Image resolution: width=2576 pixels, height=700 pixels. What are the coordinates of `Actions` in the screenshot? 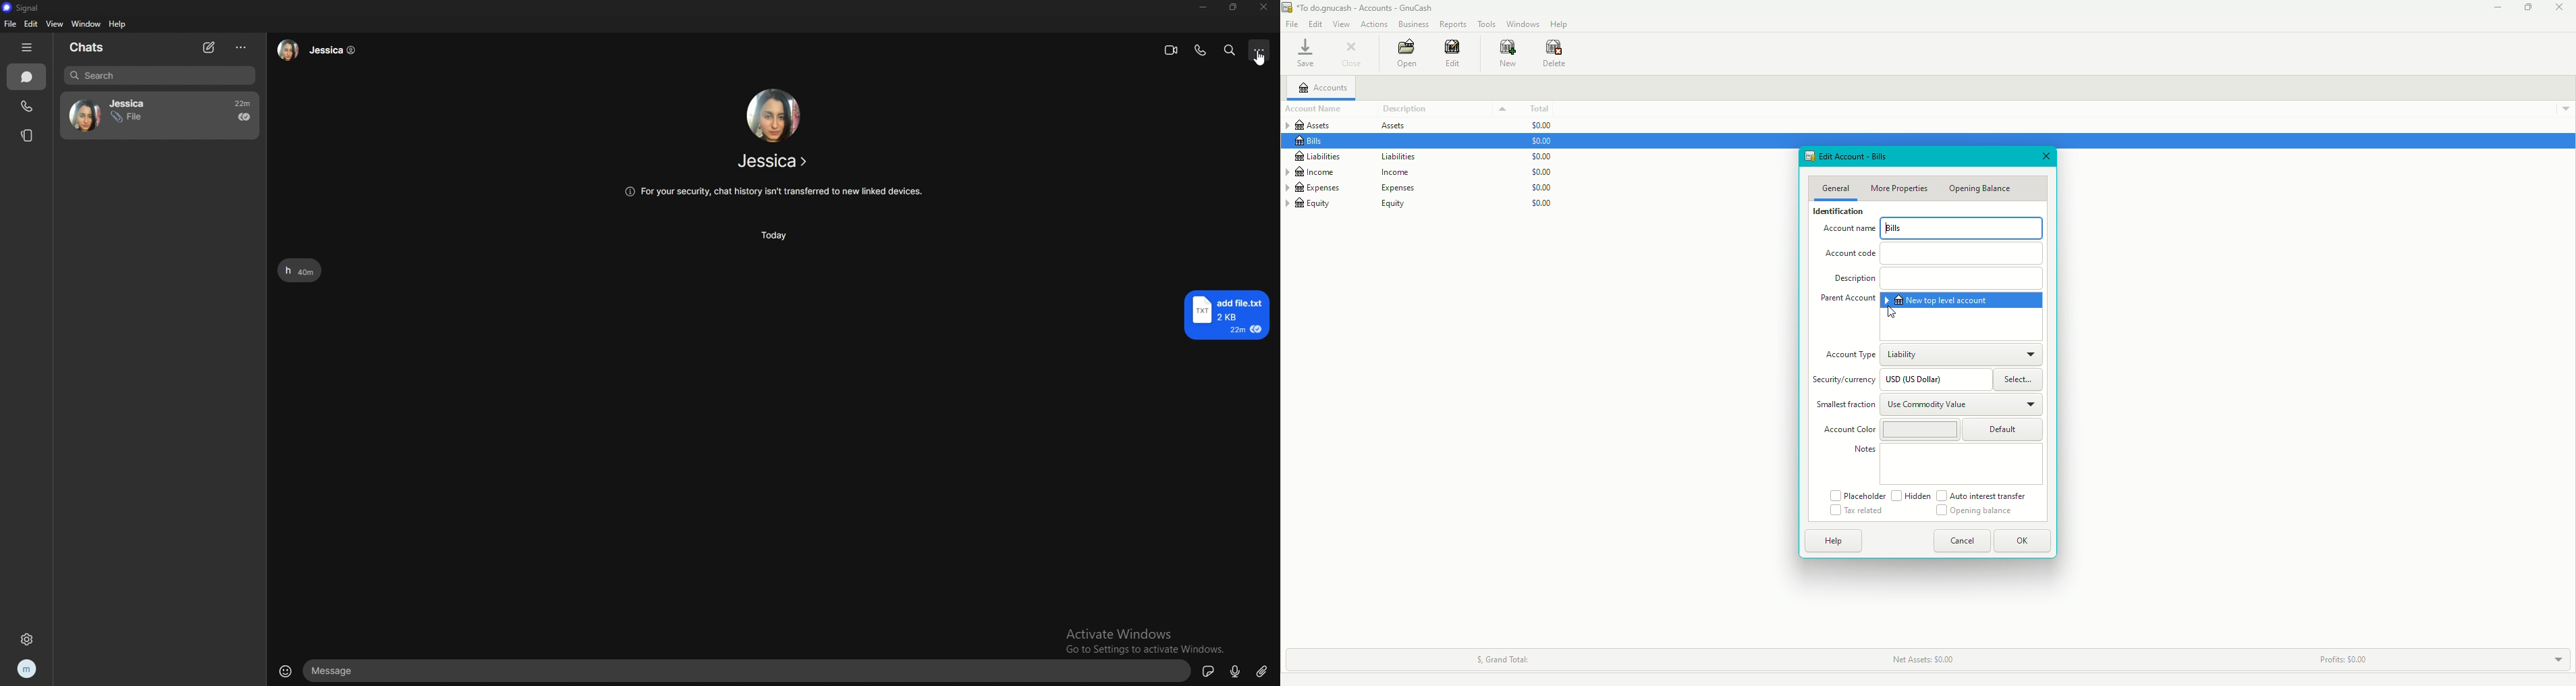 It's located at (1373, 23).